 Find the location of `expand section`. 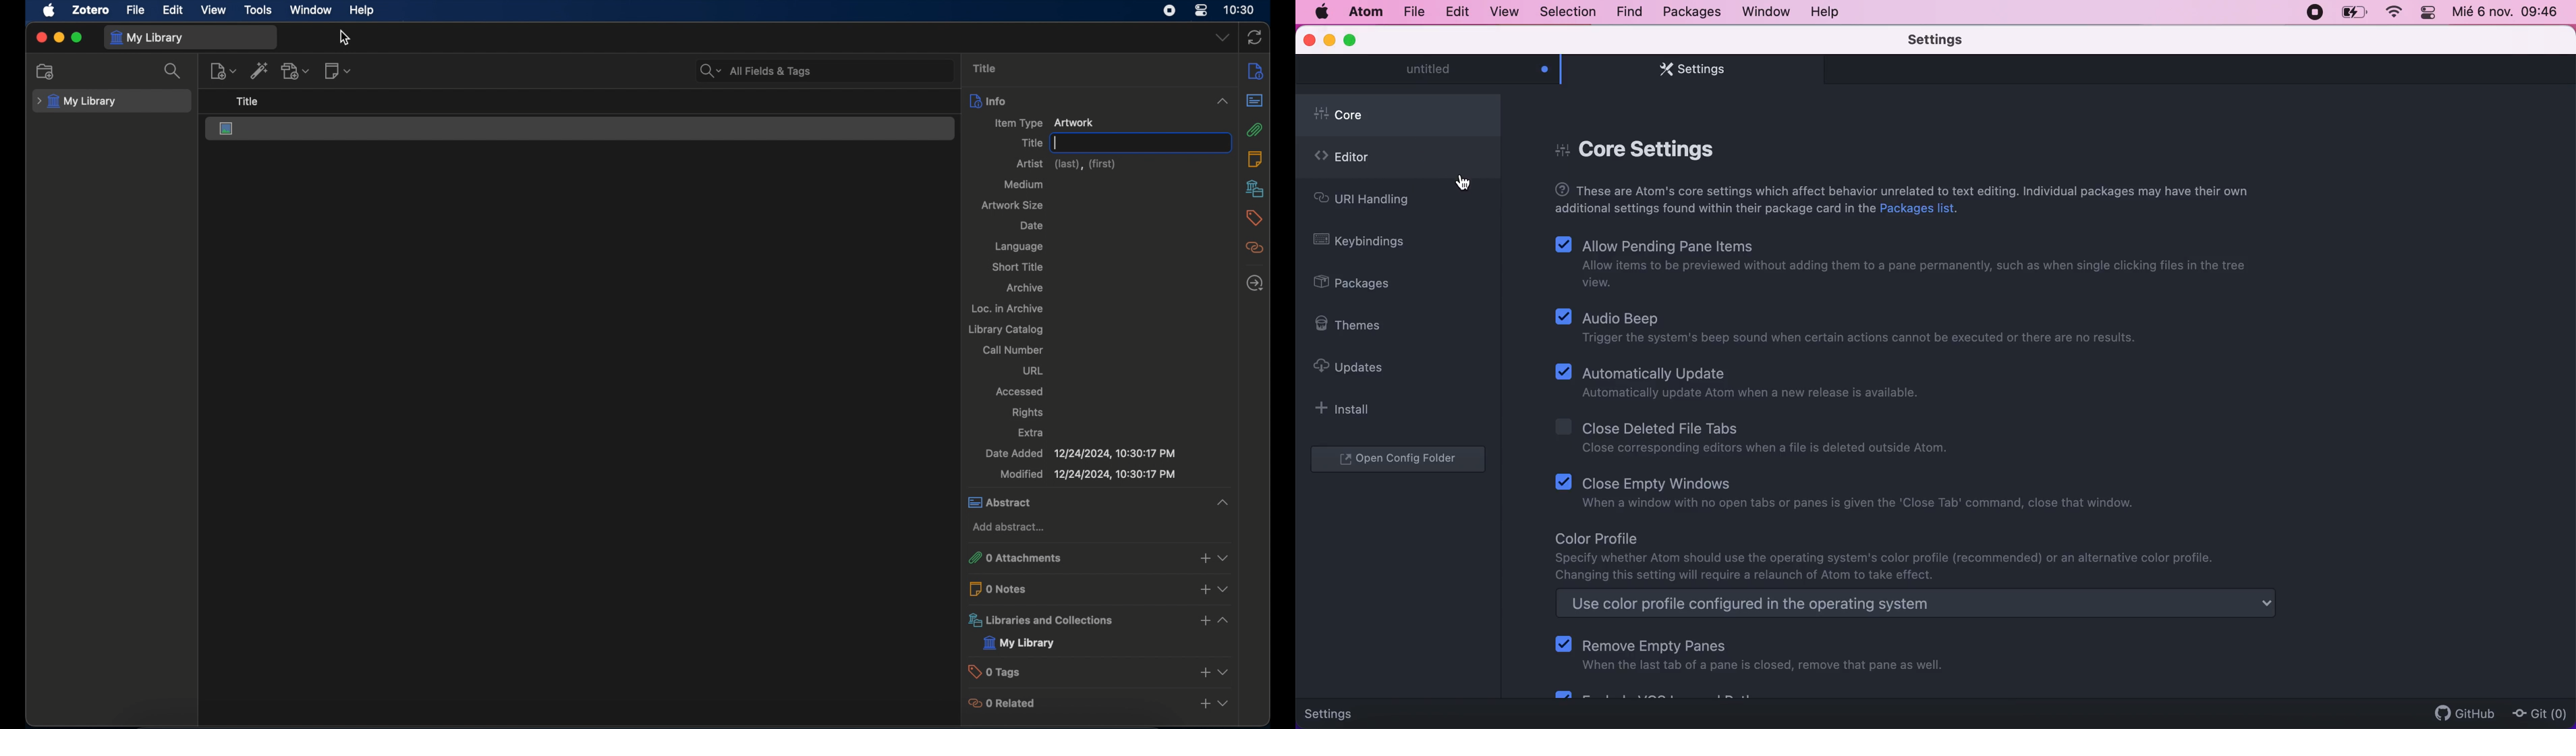

expand section is located at coordinates (1229, 705).